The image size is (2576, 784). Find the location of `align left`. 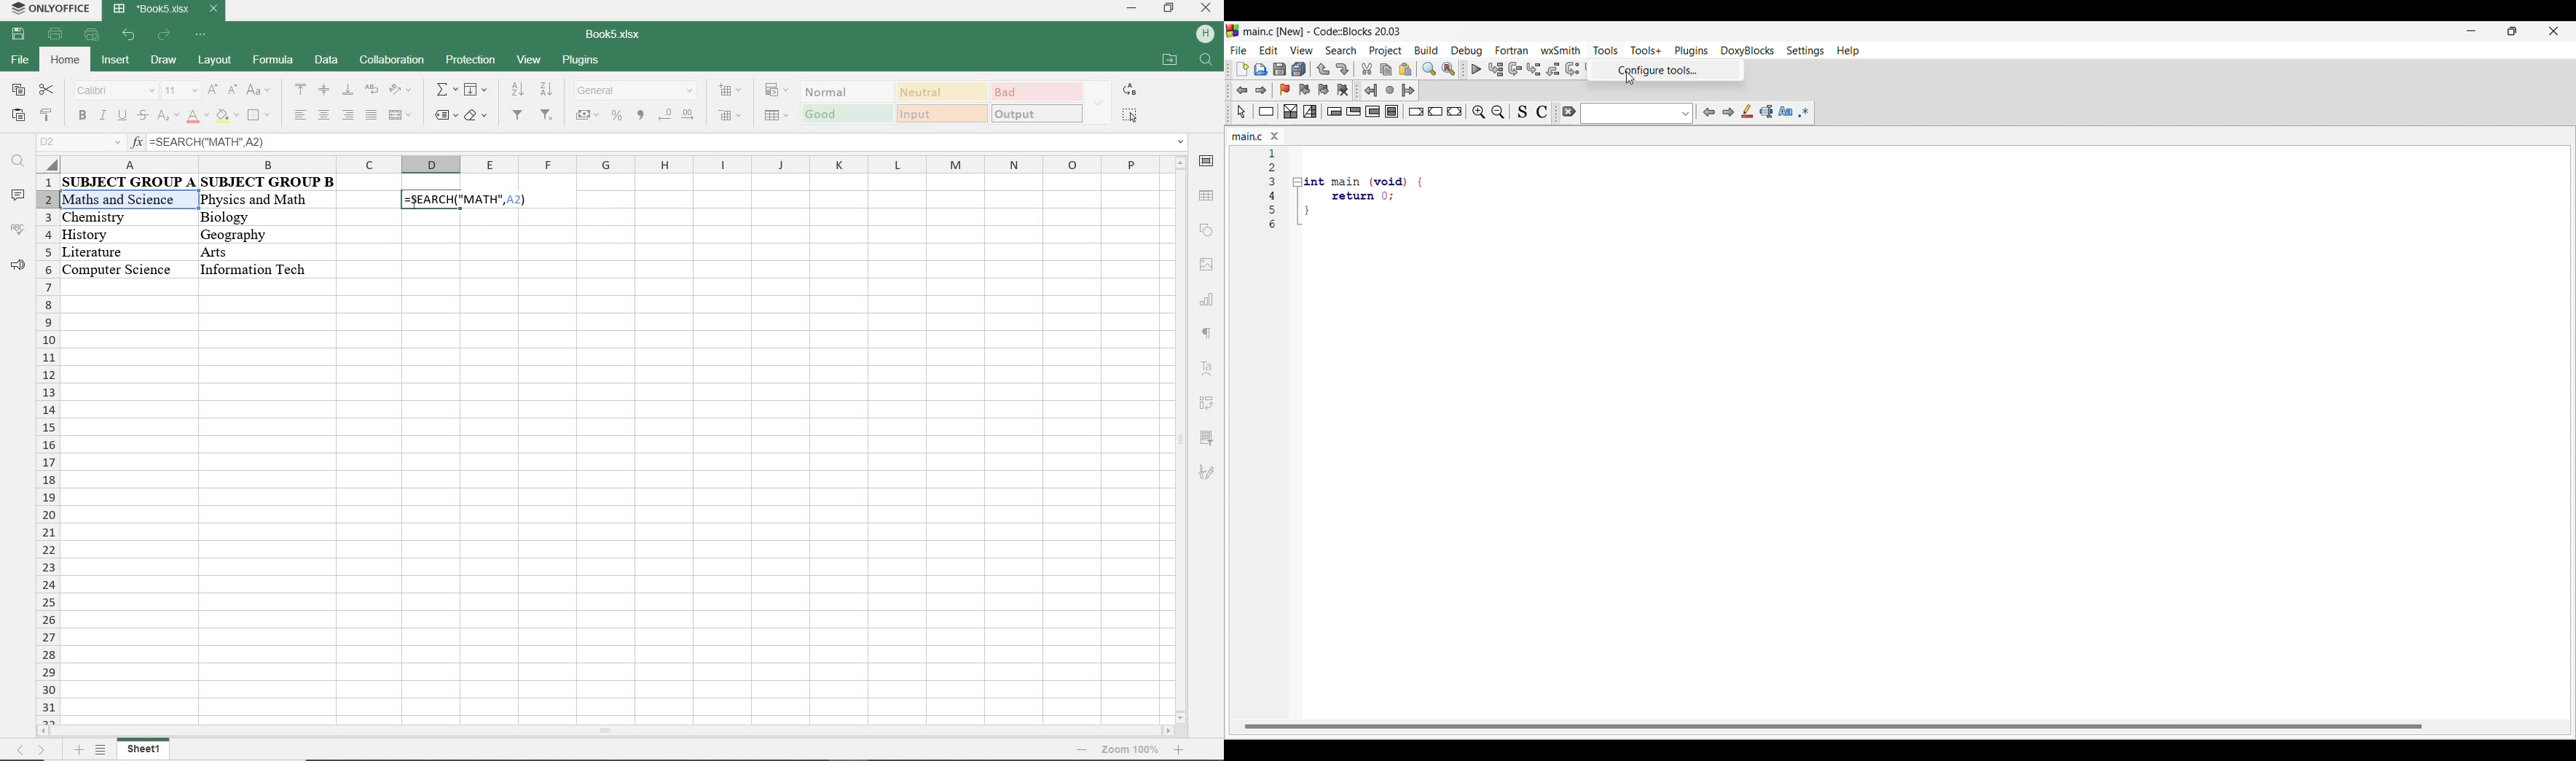

align left is located at coordinates (302, 114).